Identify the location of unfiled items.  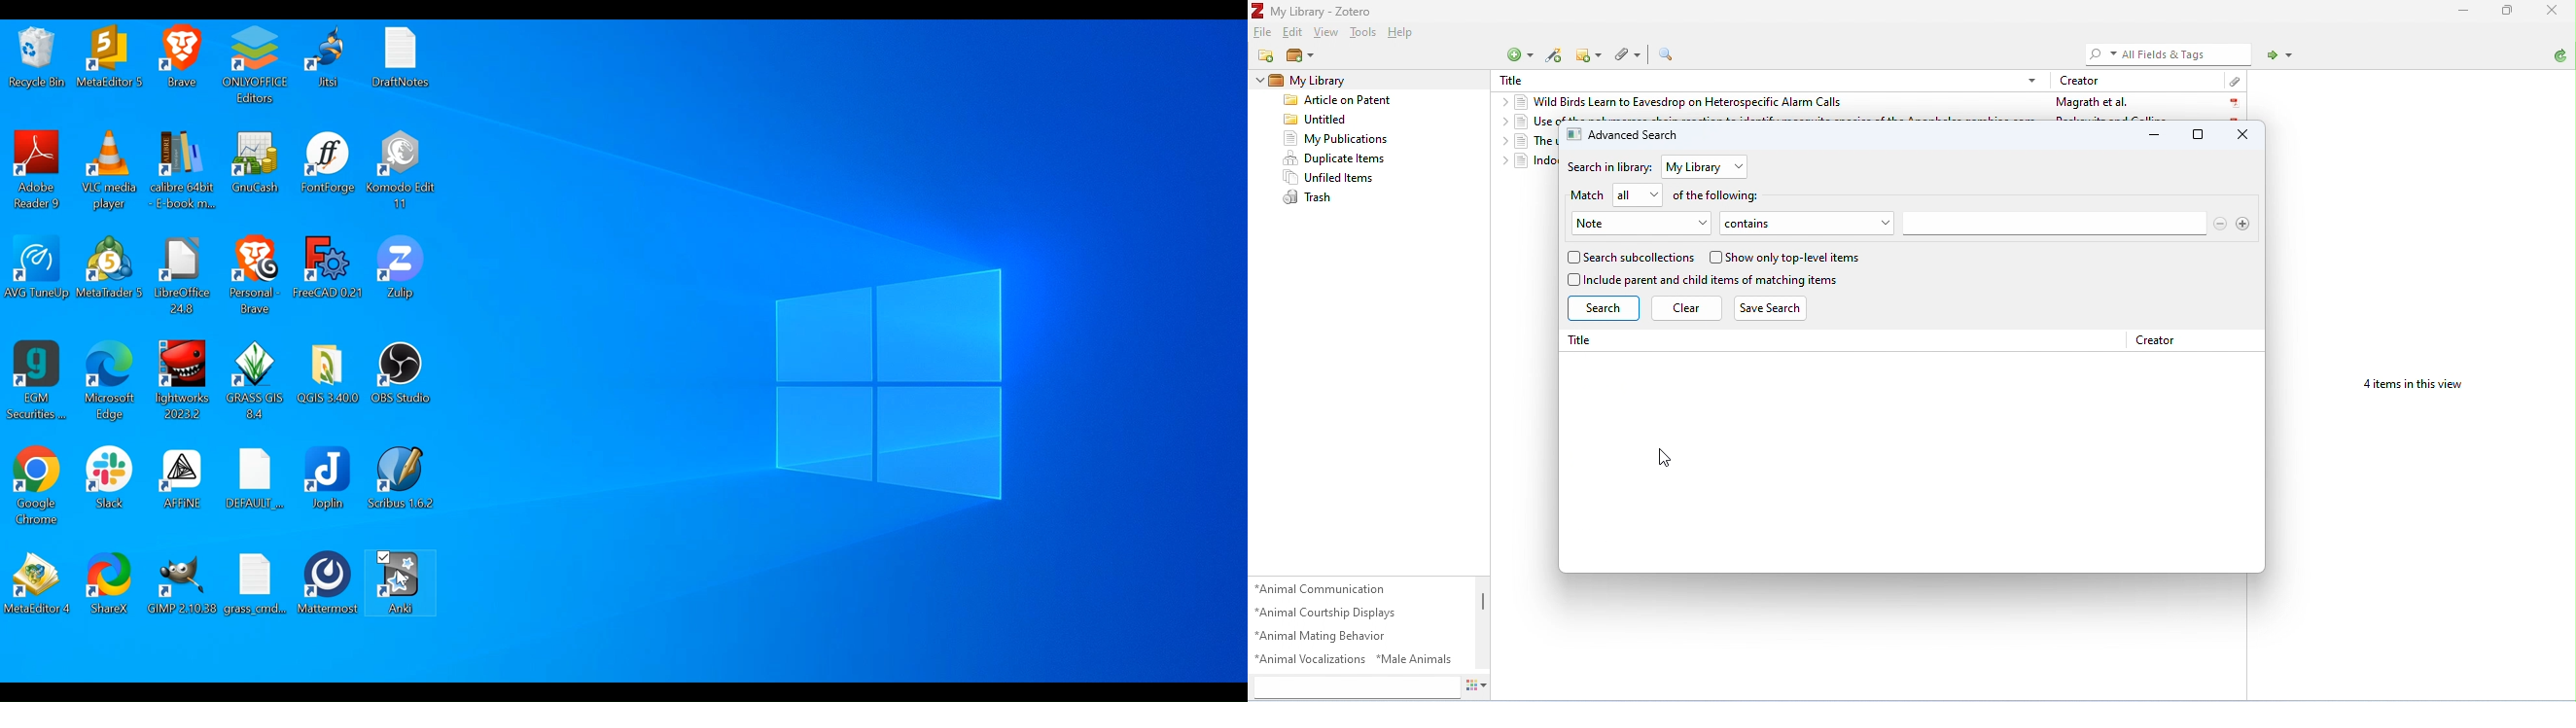
(1328, 177).